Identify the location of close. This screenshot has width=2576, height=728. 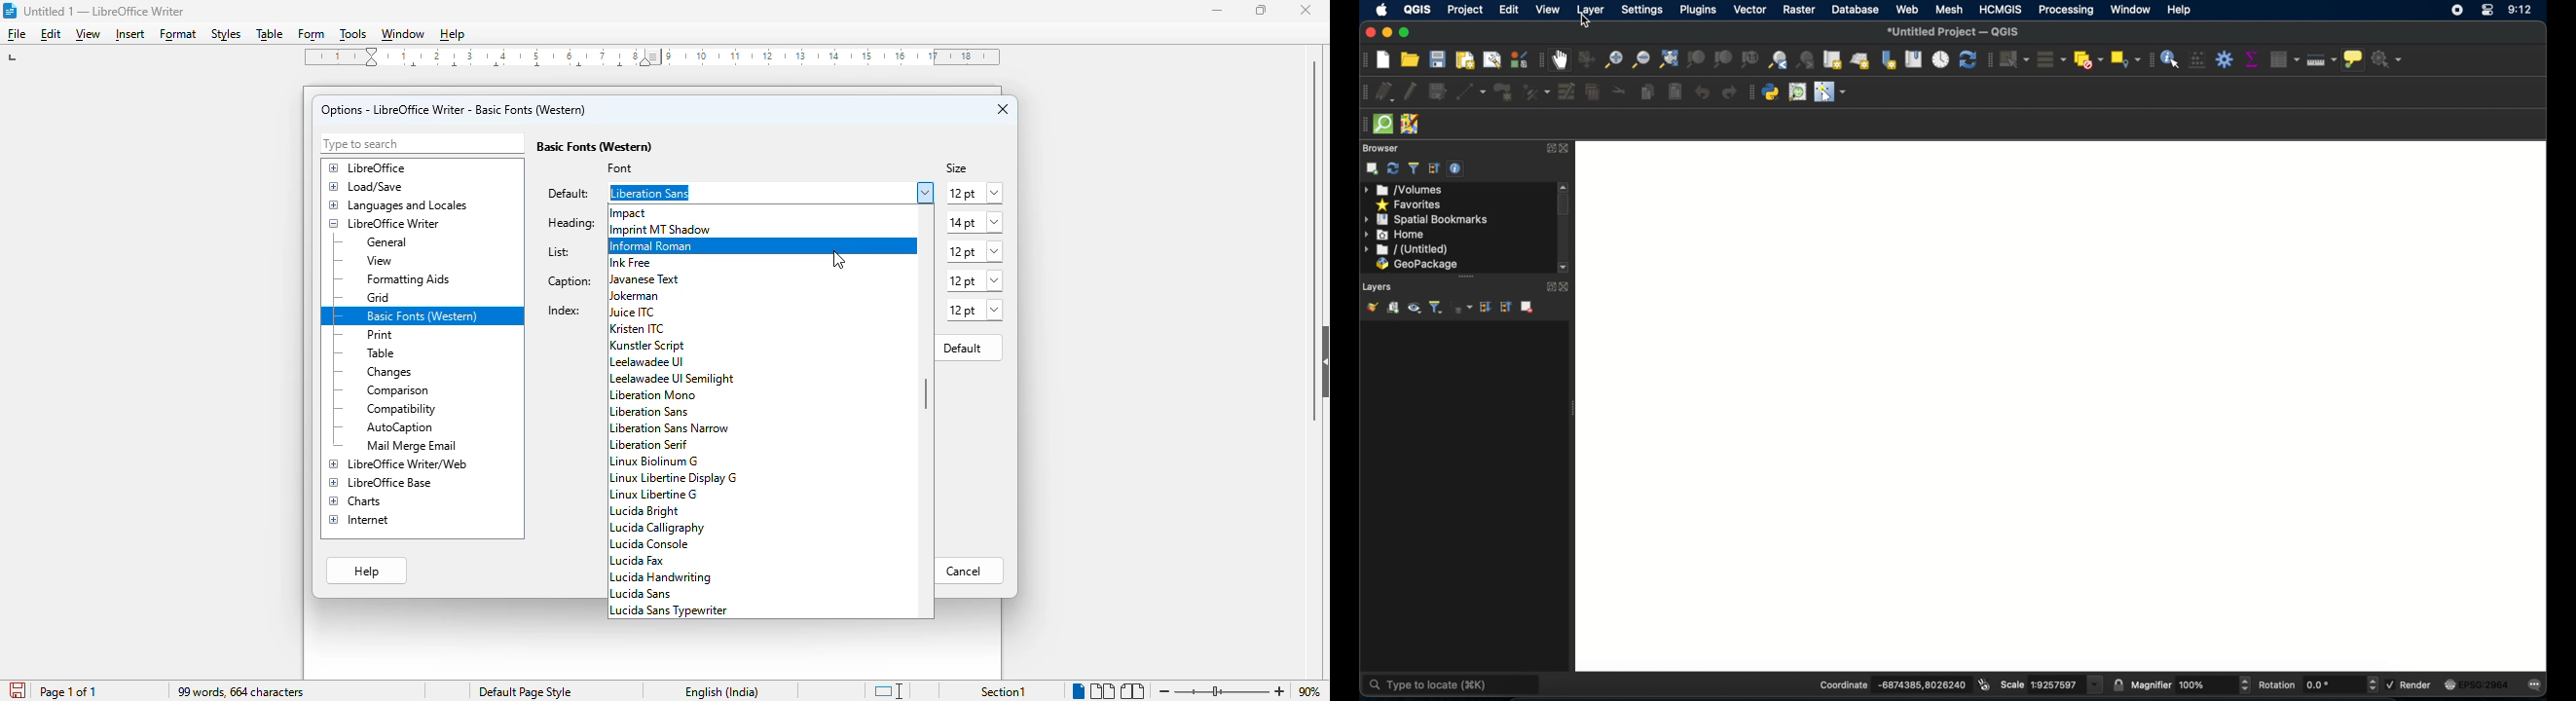
(1306, 9).